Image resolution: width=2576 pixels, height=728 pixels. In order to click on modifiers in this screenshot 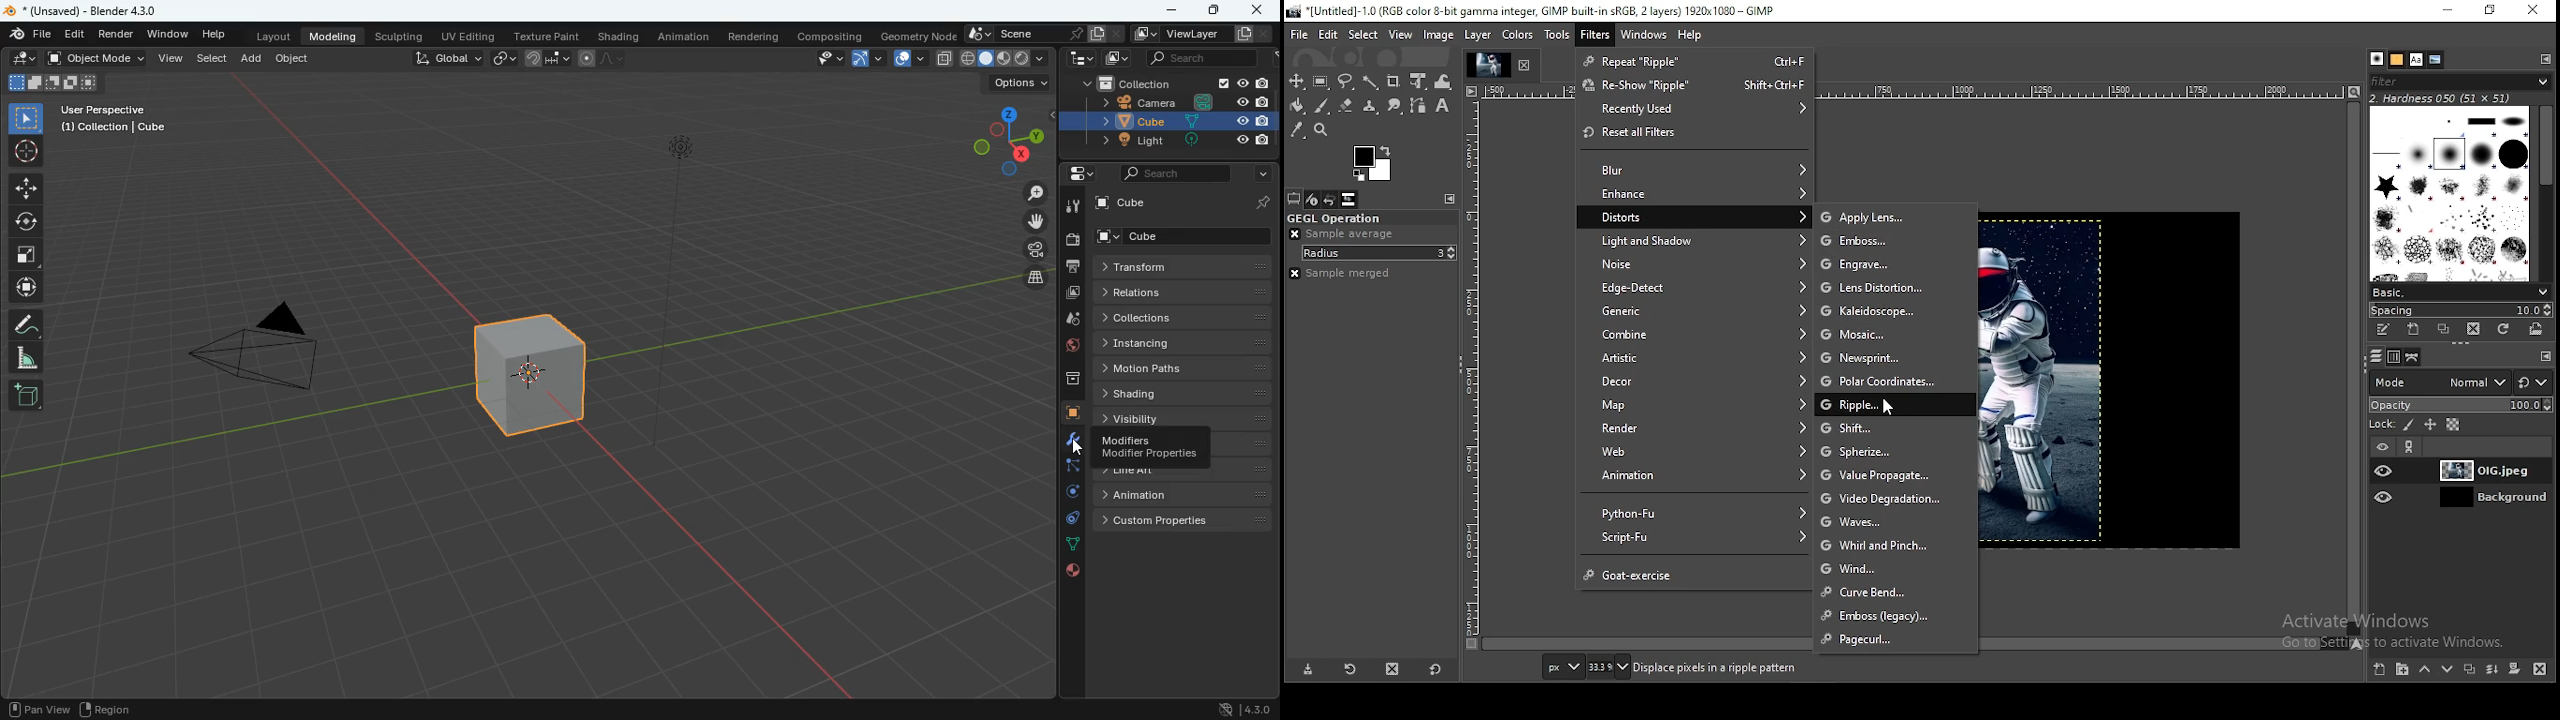, I will do `click(1065, 441)`.